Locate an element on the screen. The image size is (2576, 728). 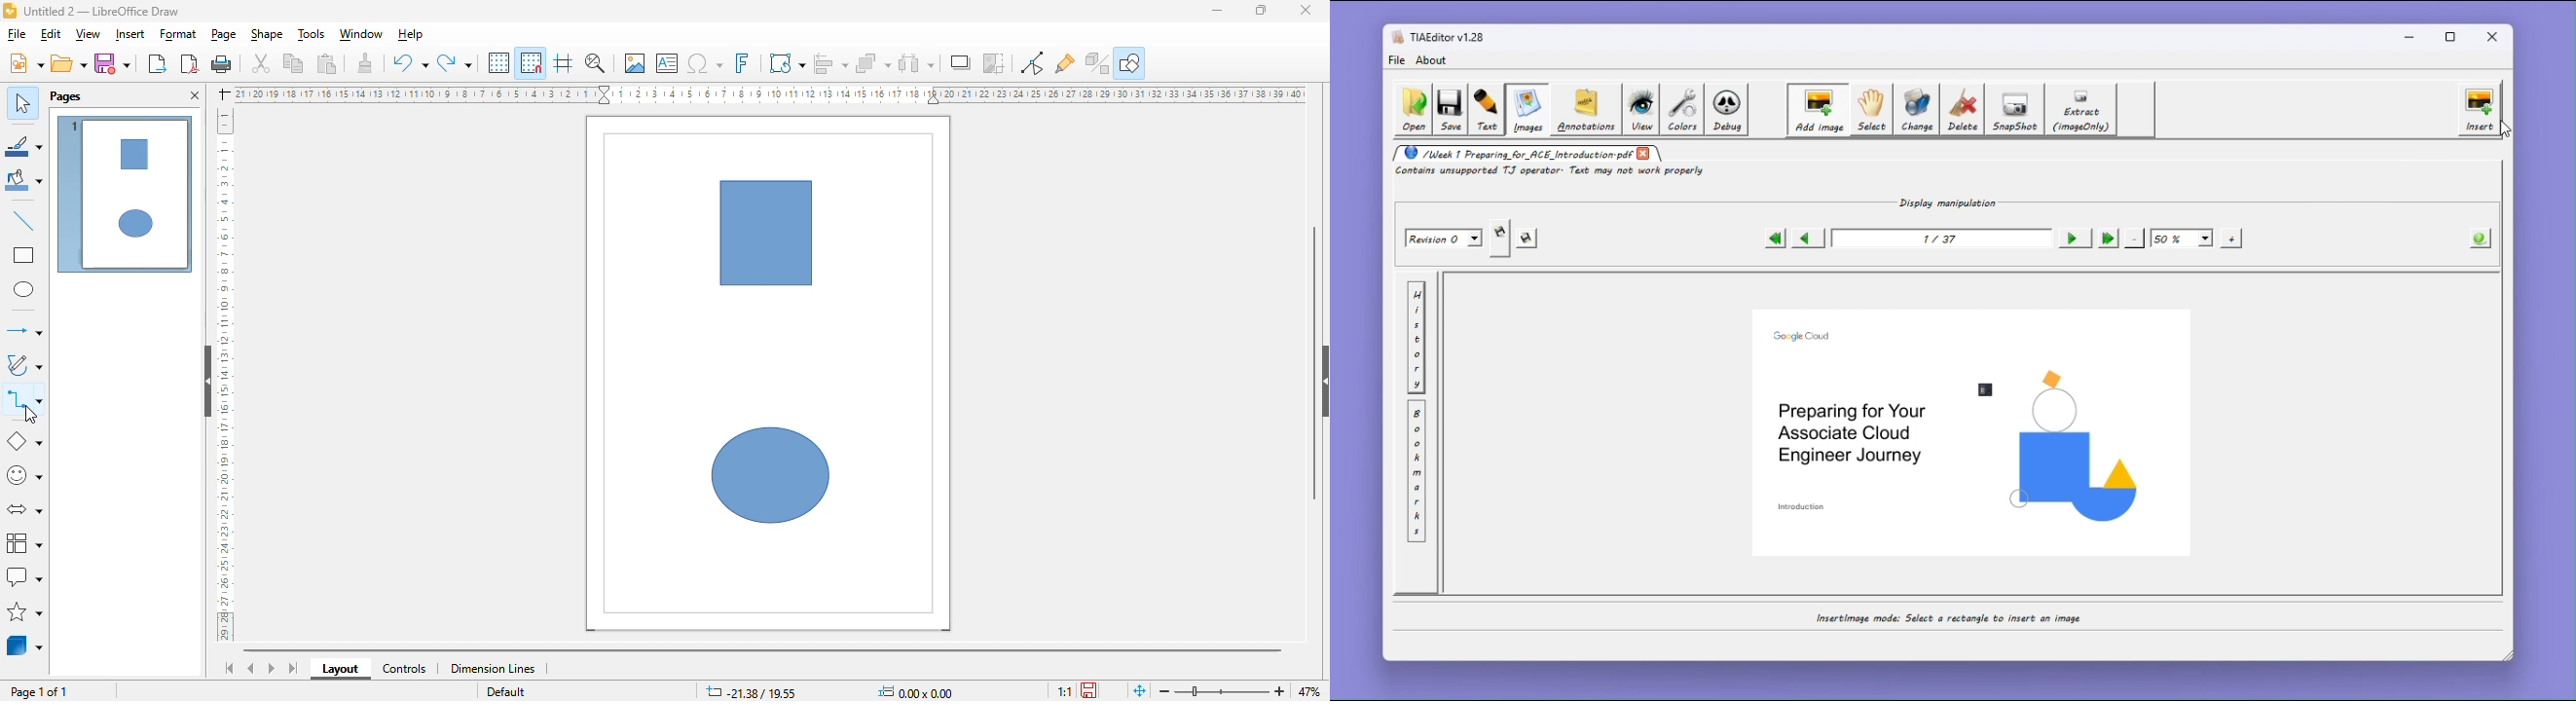
curves and polygons is located at coordinates (25, 366).